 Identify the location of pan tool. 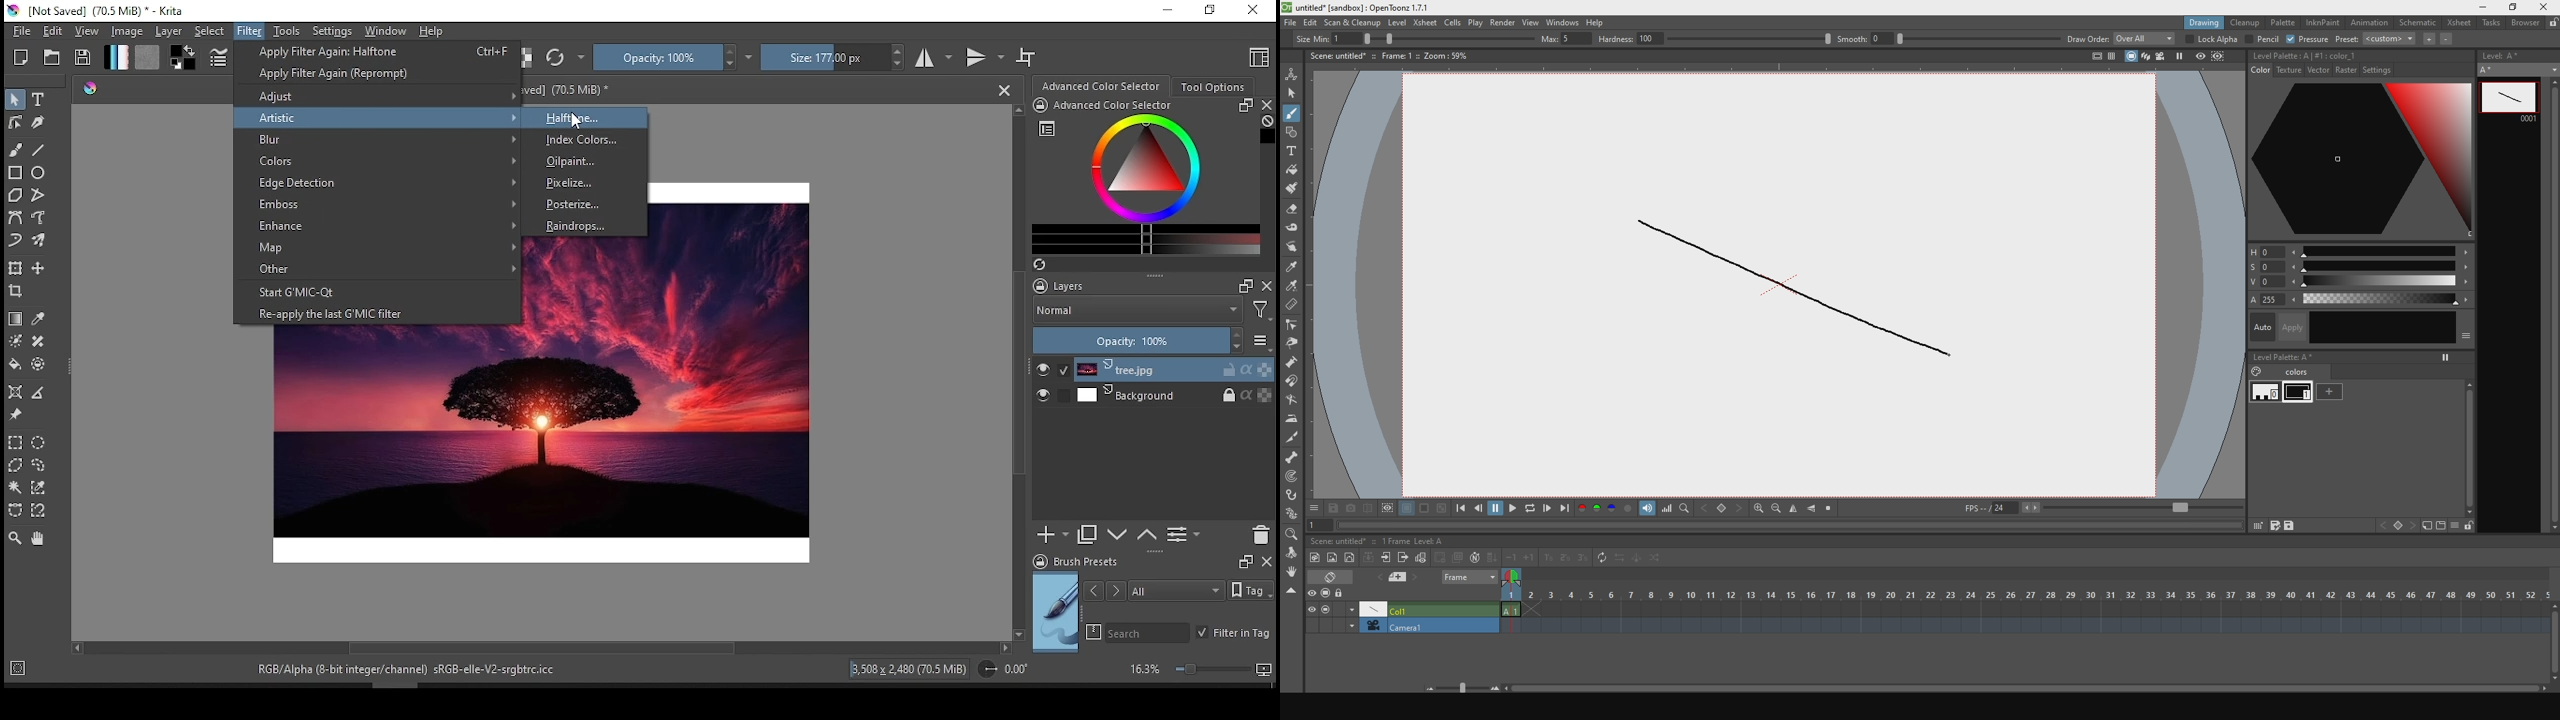
(38, 538).